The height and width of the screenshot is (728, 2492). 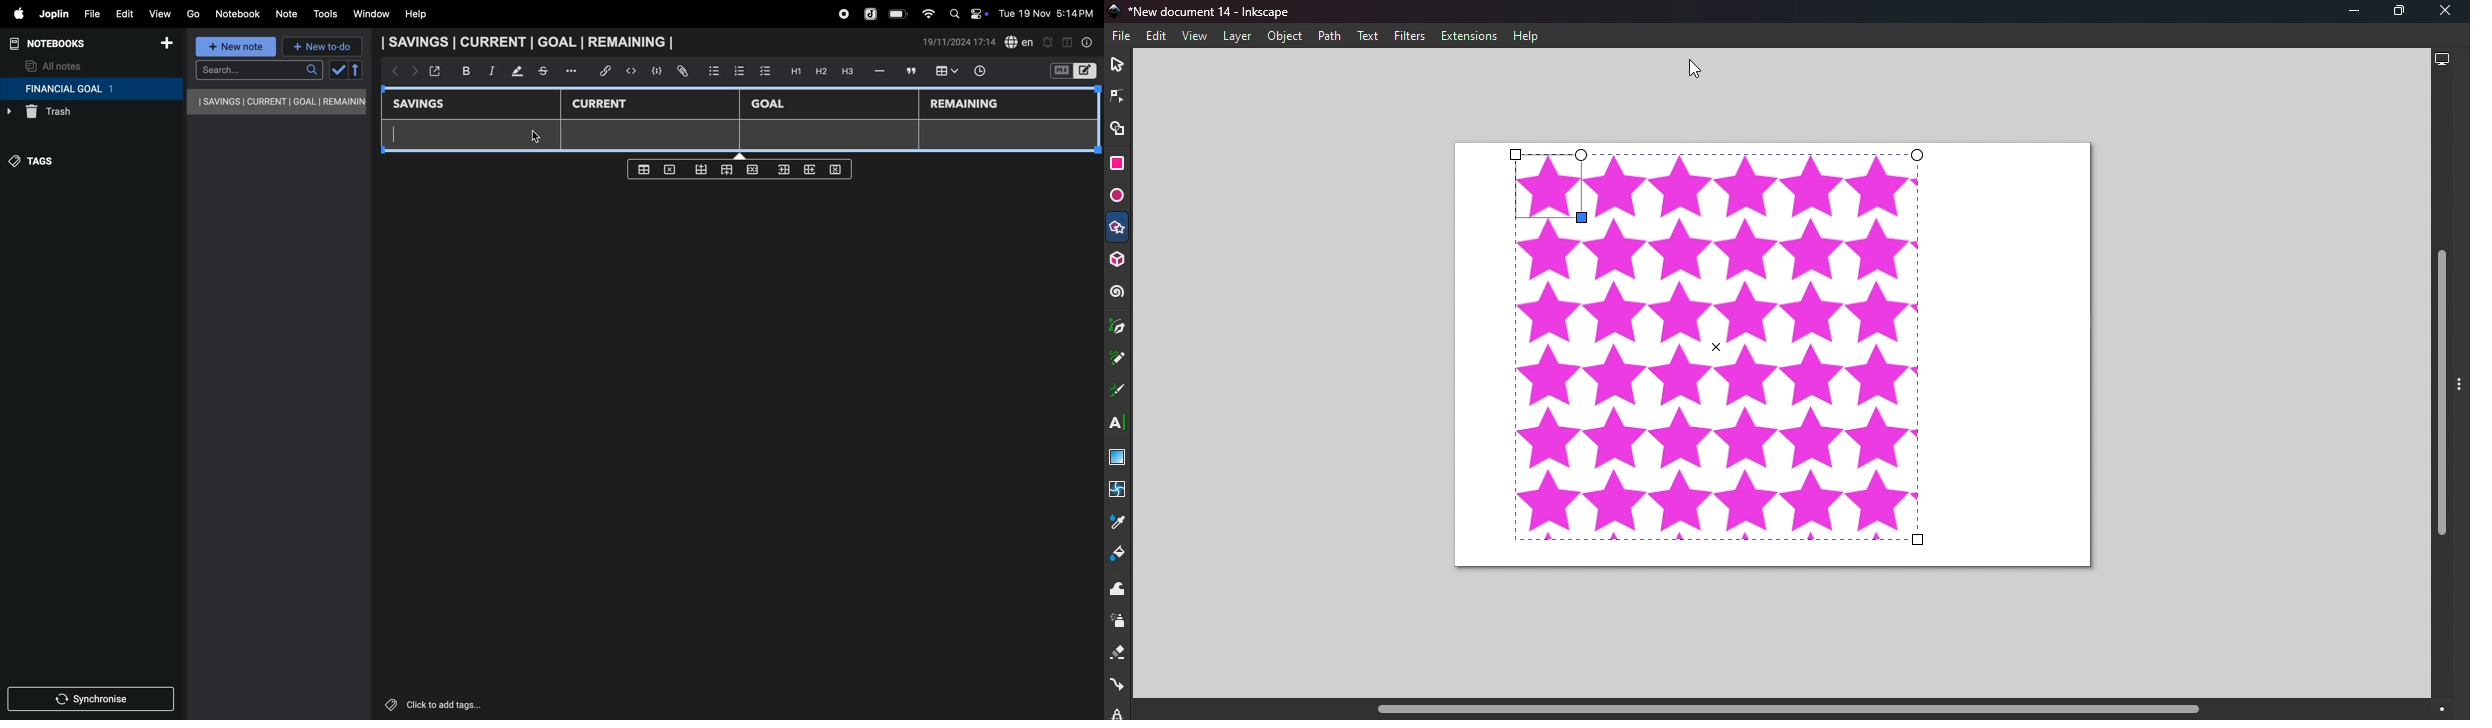 What do you see at coordinates (1049, 12) in the screenshot?
I see `date and time` at bounding box center [1049, 12].